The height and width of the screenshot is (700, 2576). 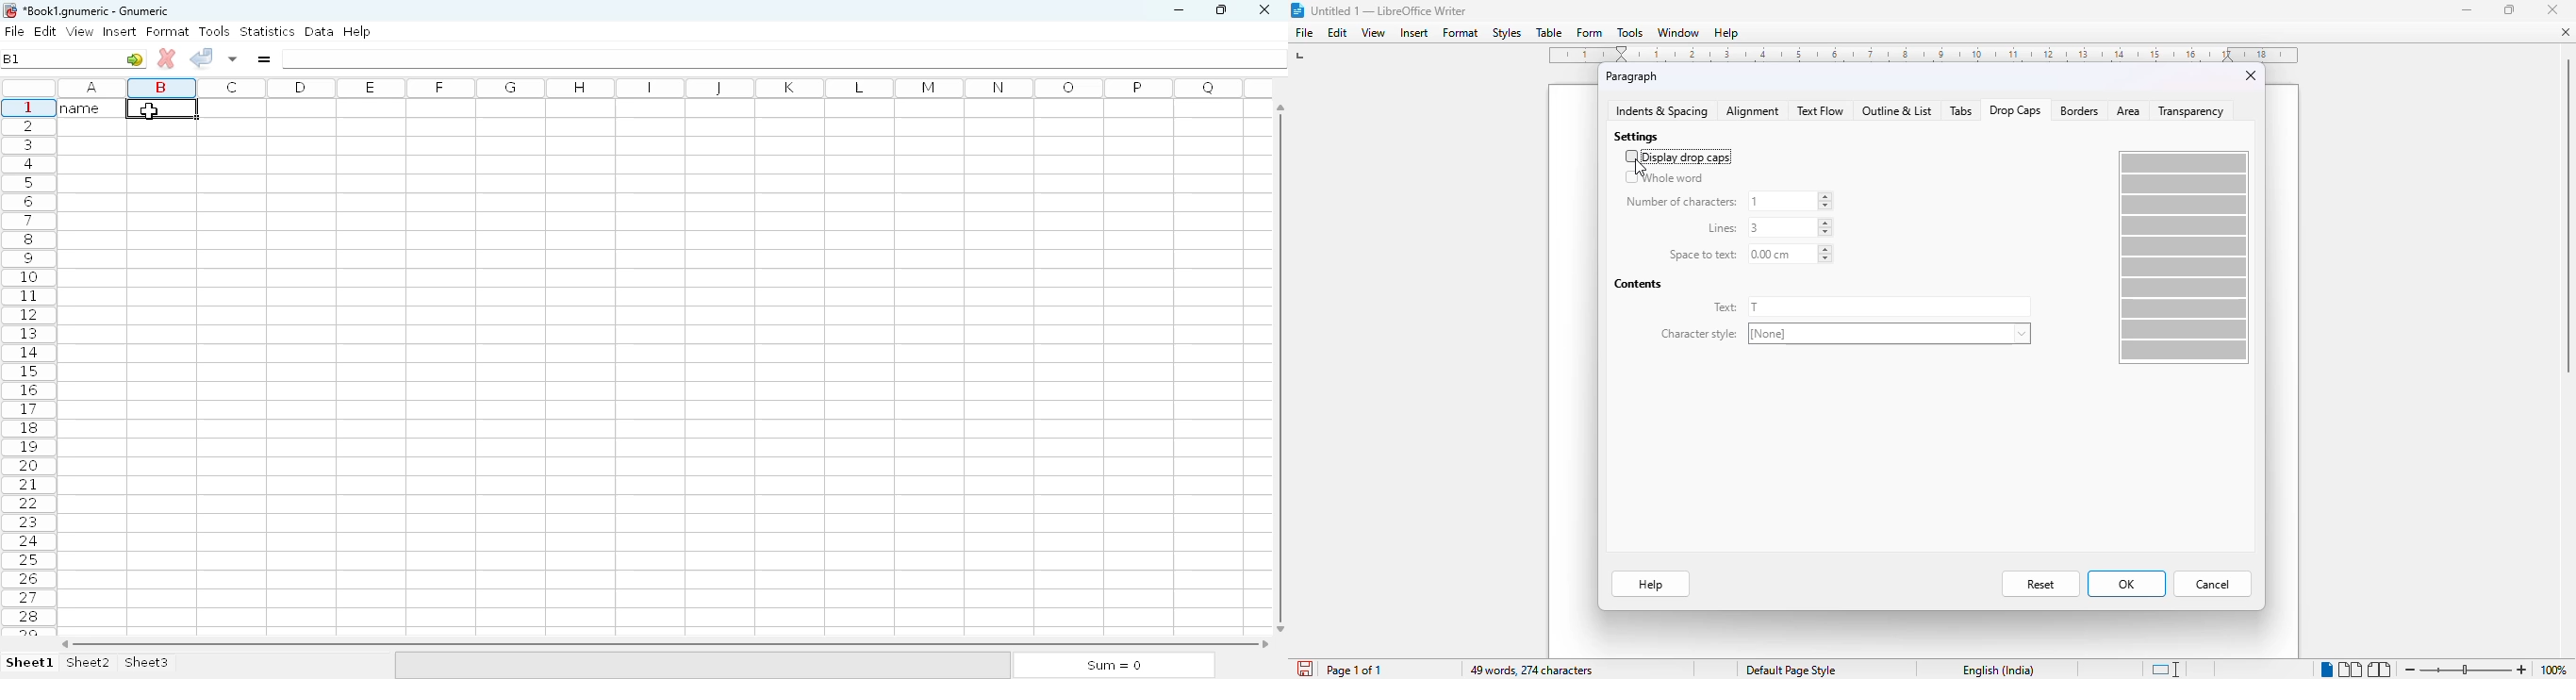 I want to click on cancel, so click(x=2213, y=584).